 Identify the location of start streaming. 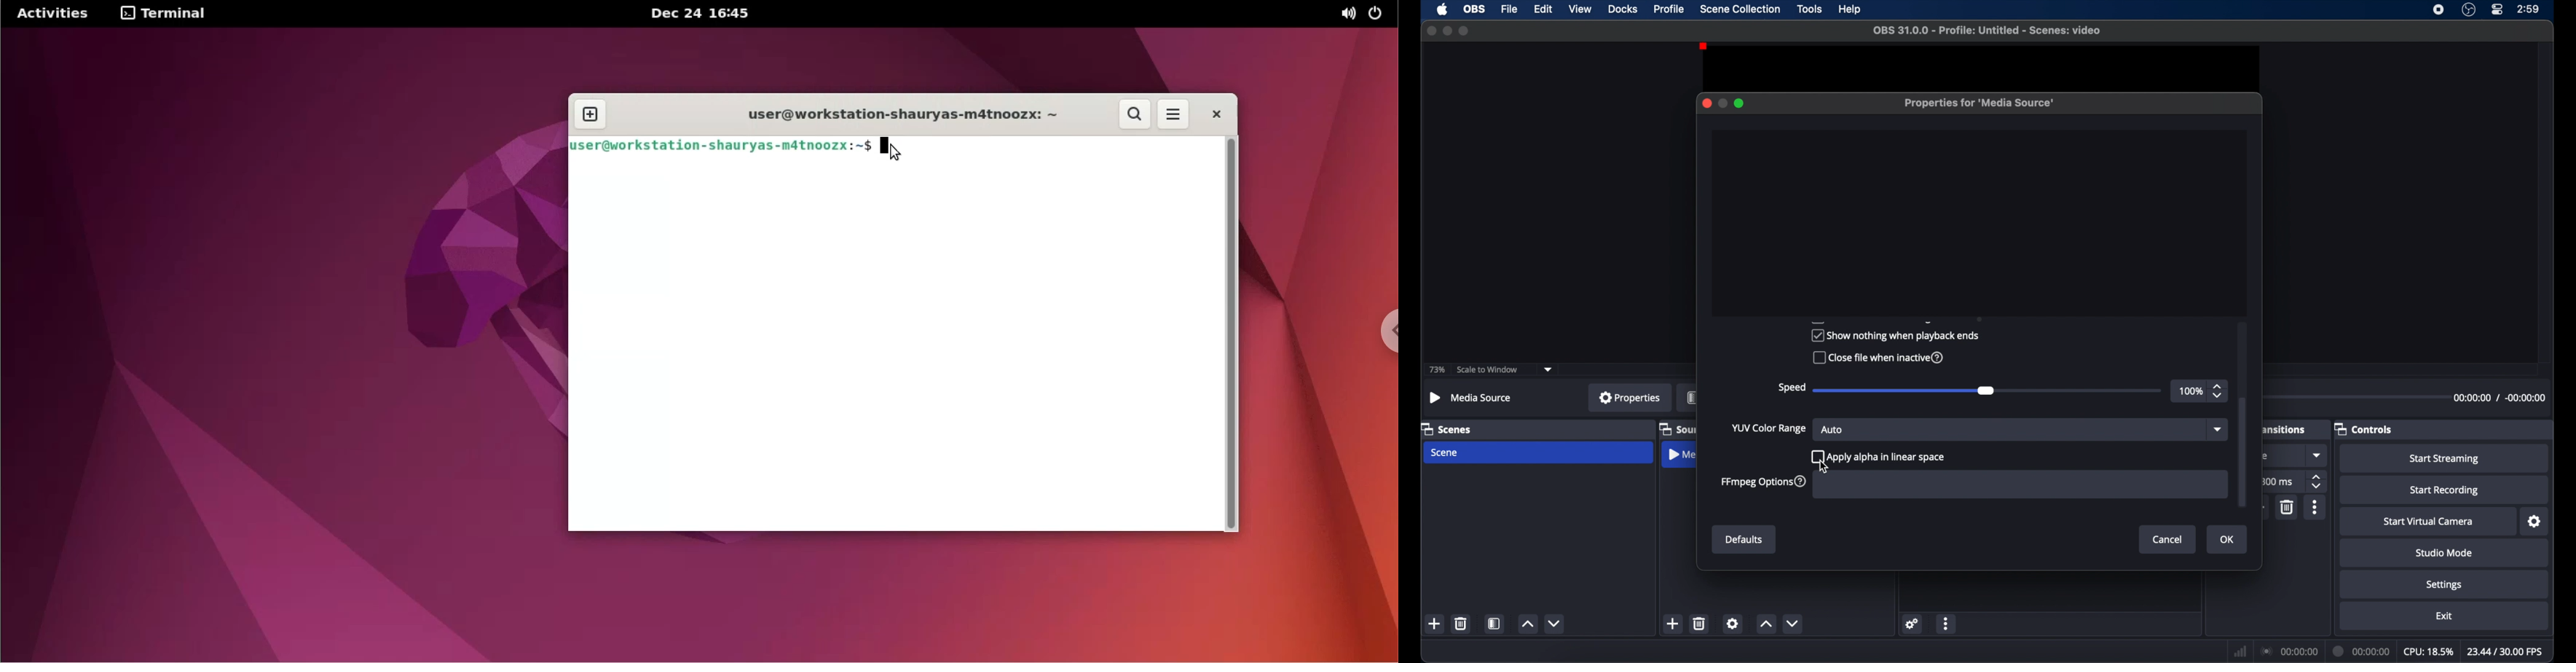
(2445, 459).